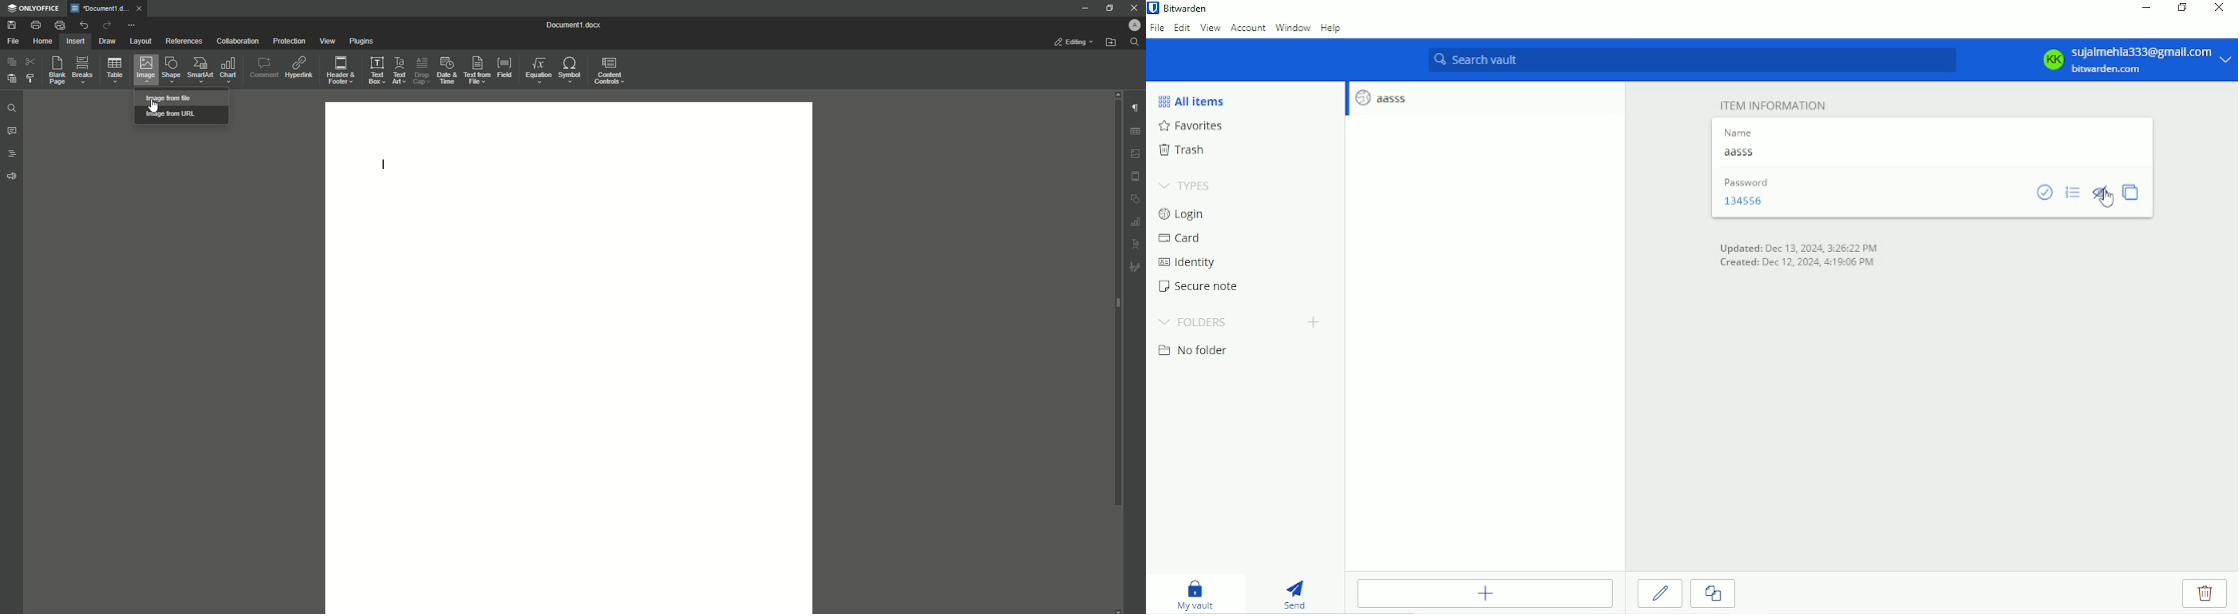 This screenshot has height=616, width=2240. Describe the element at coordinates (1747, 200) in the screenshot. I see `Password visible` at that location.